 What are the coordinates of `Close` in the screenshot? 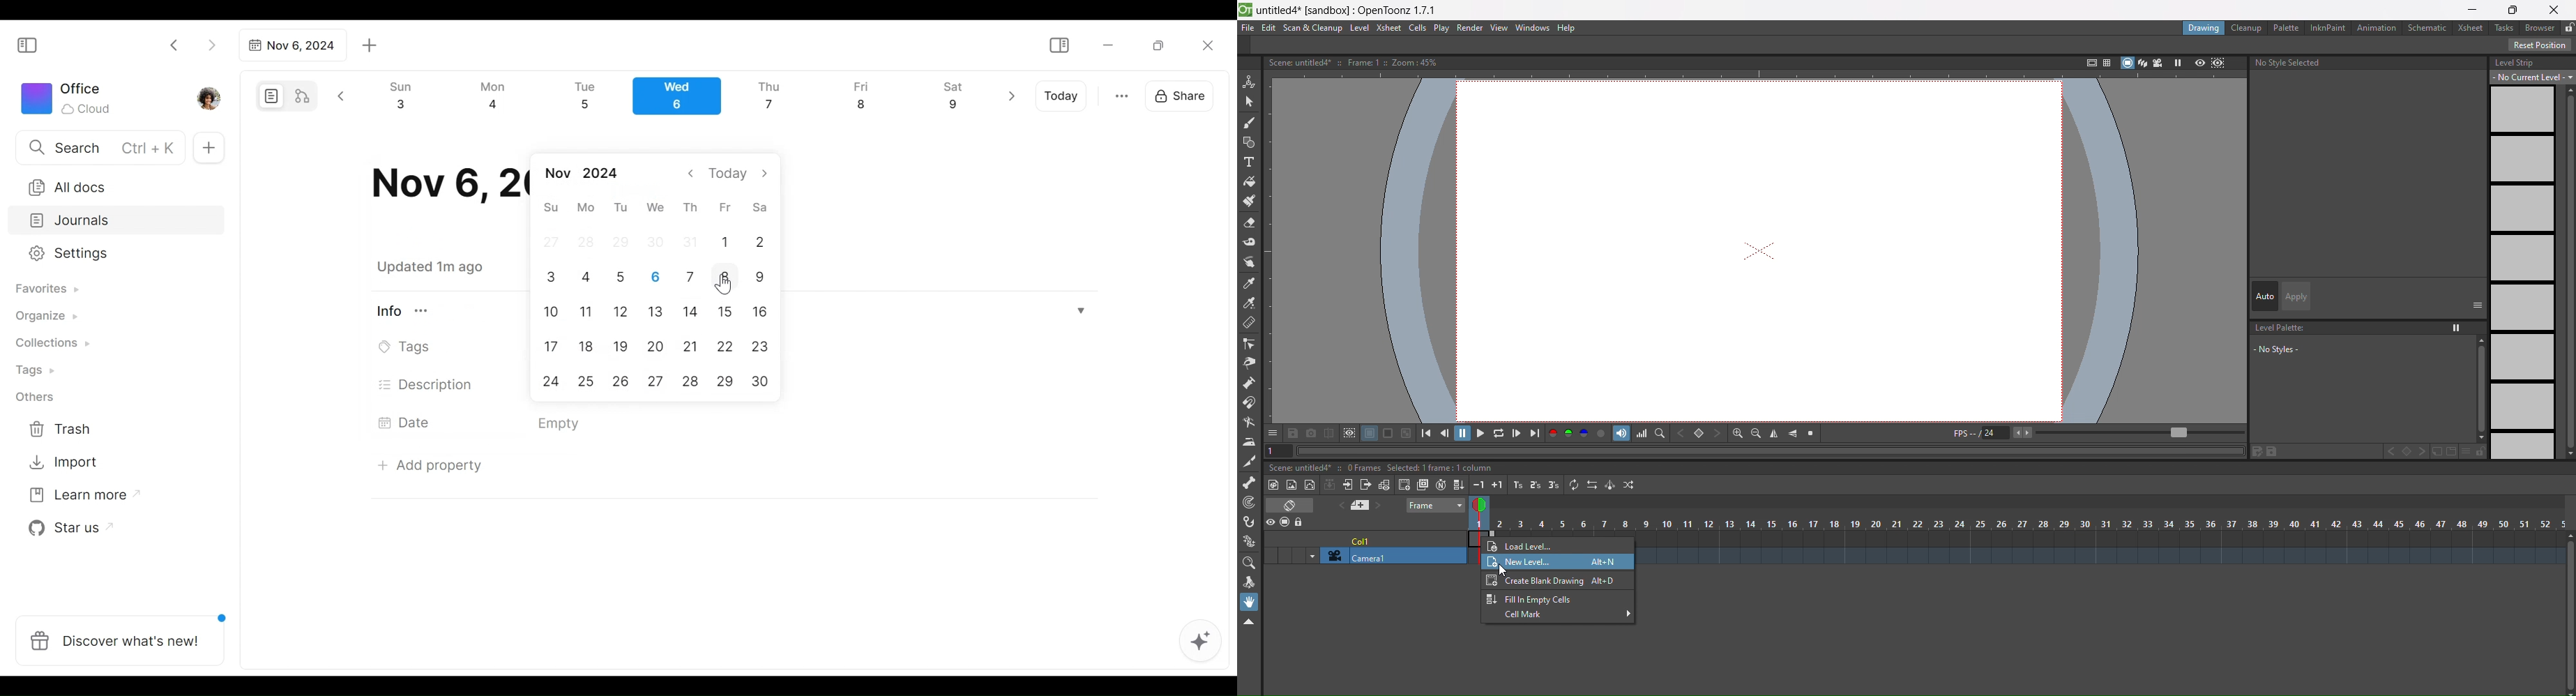 It's located at (1207, 45).